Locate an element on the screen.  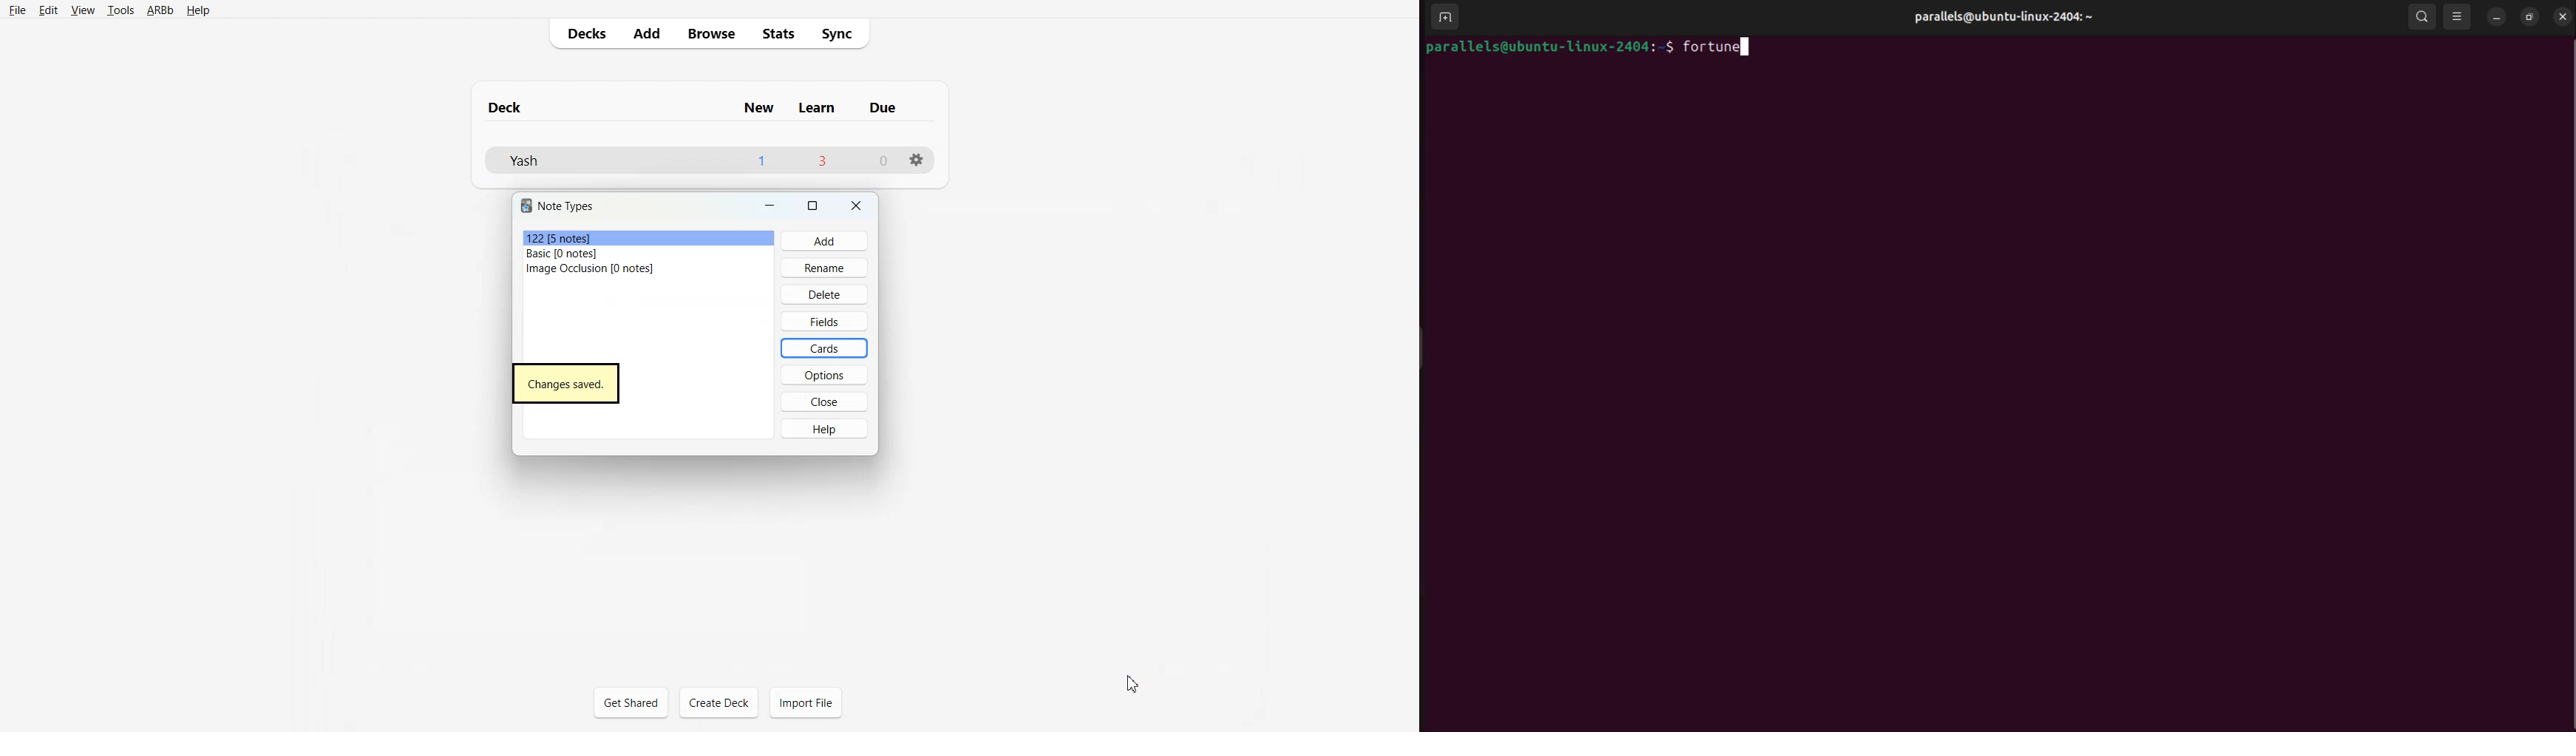
Text 1 is located at coordinates (701, 106).